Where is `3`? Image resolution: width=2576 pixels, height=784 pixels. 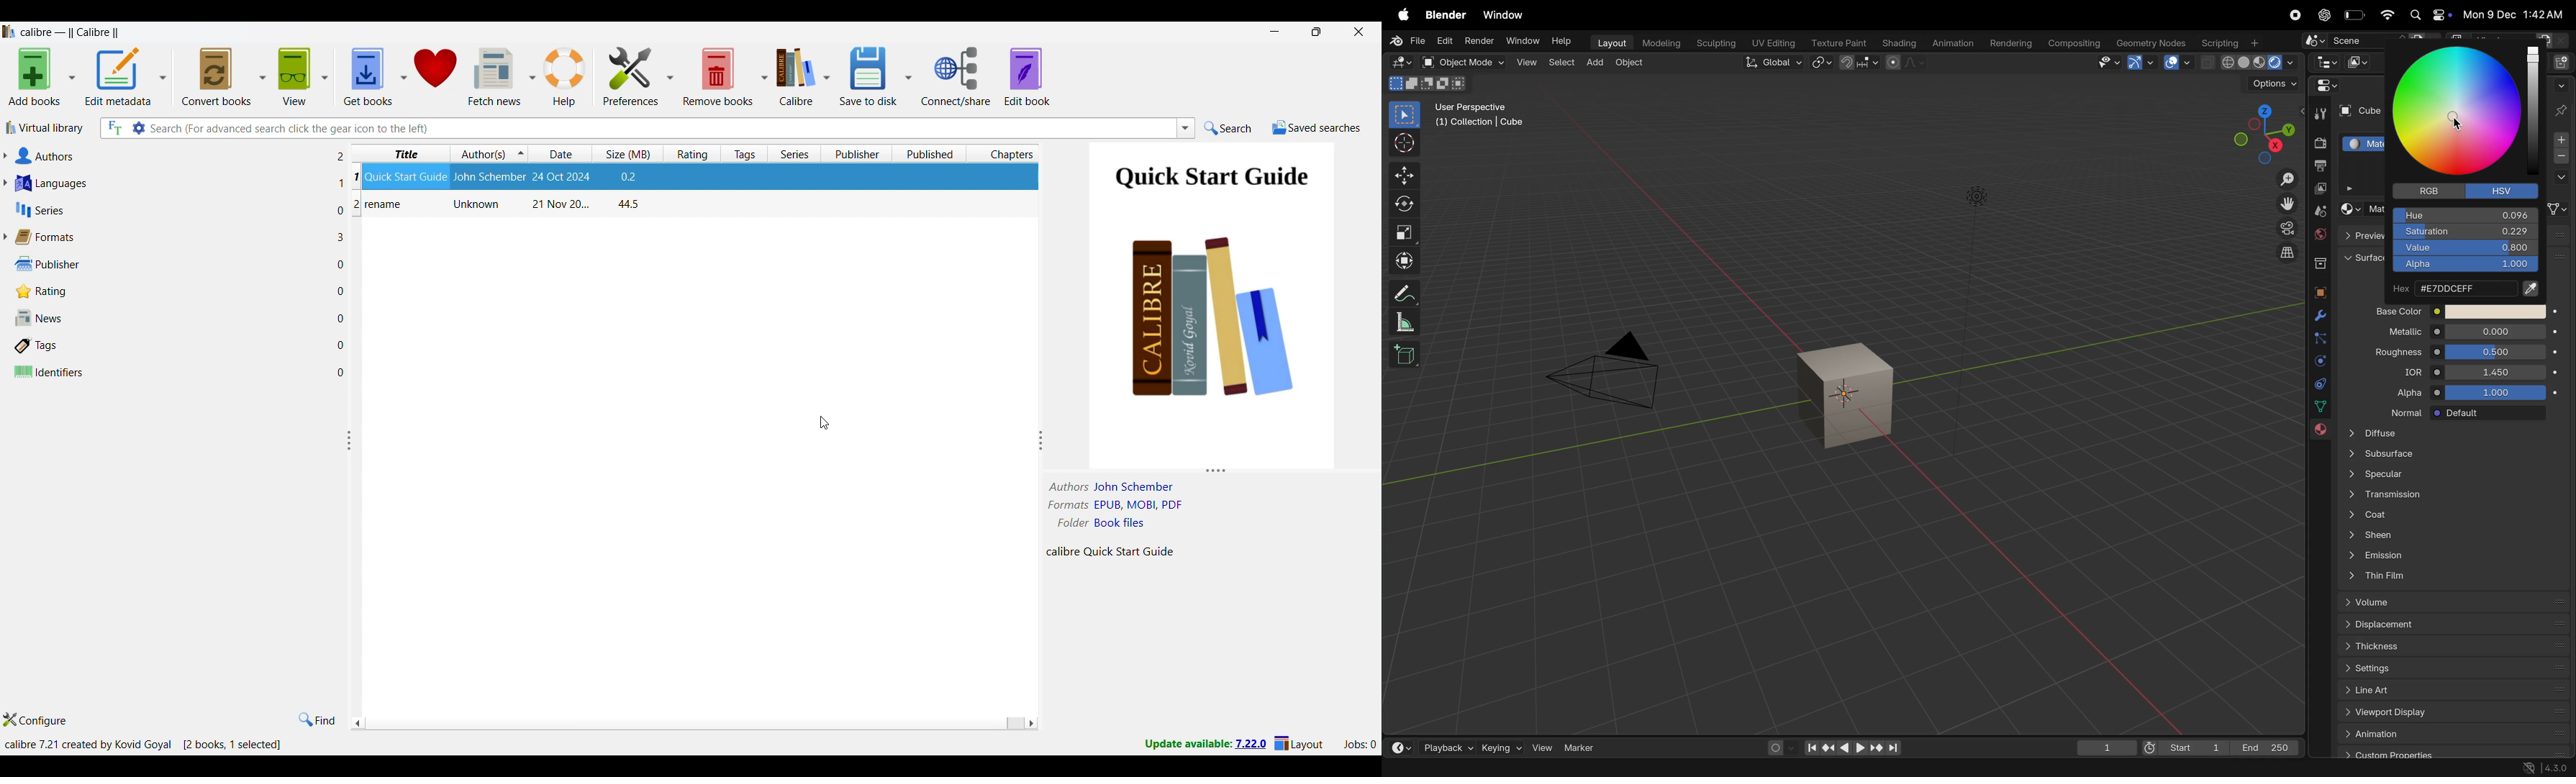 3 is located at coordinates (343, 236).